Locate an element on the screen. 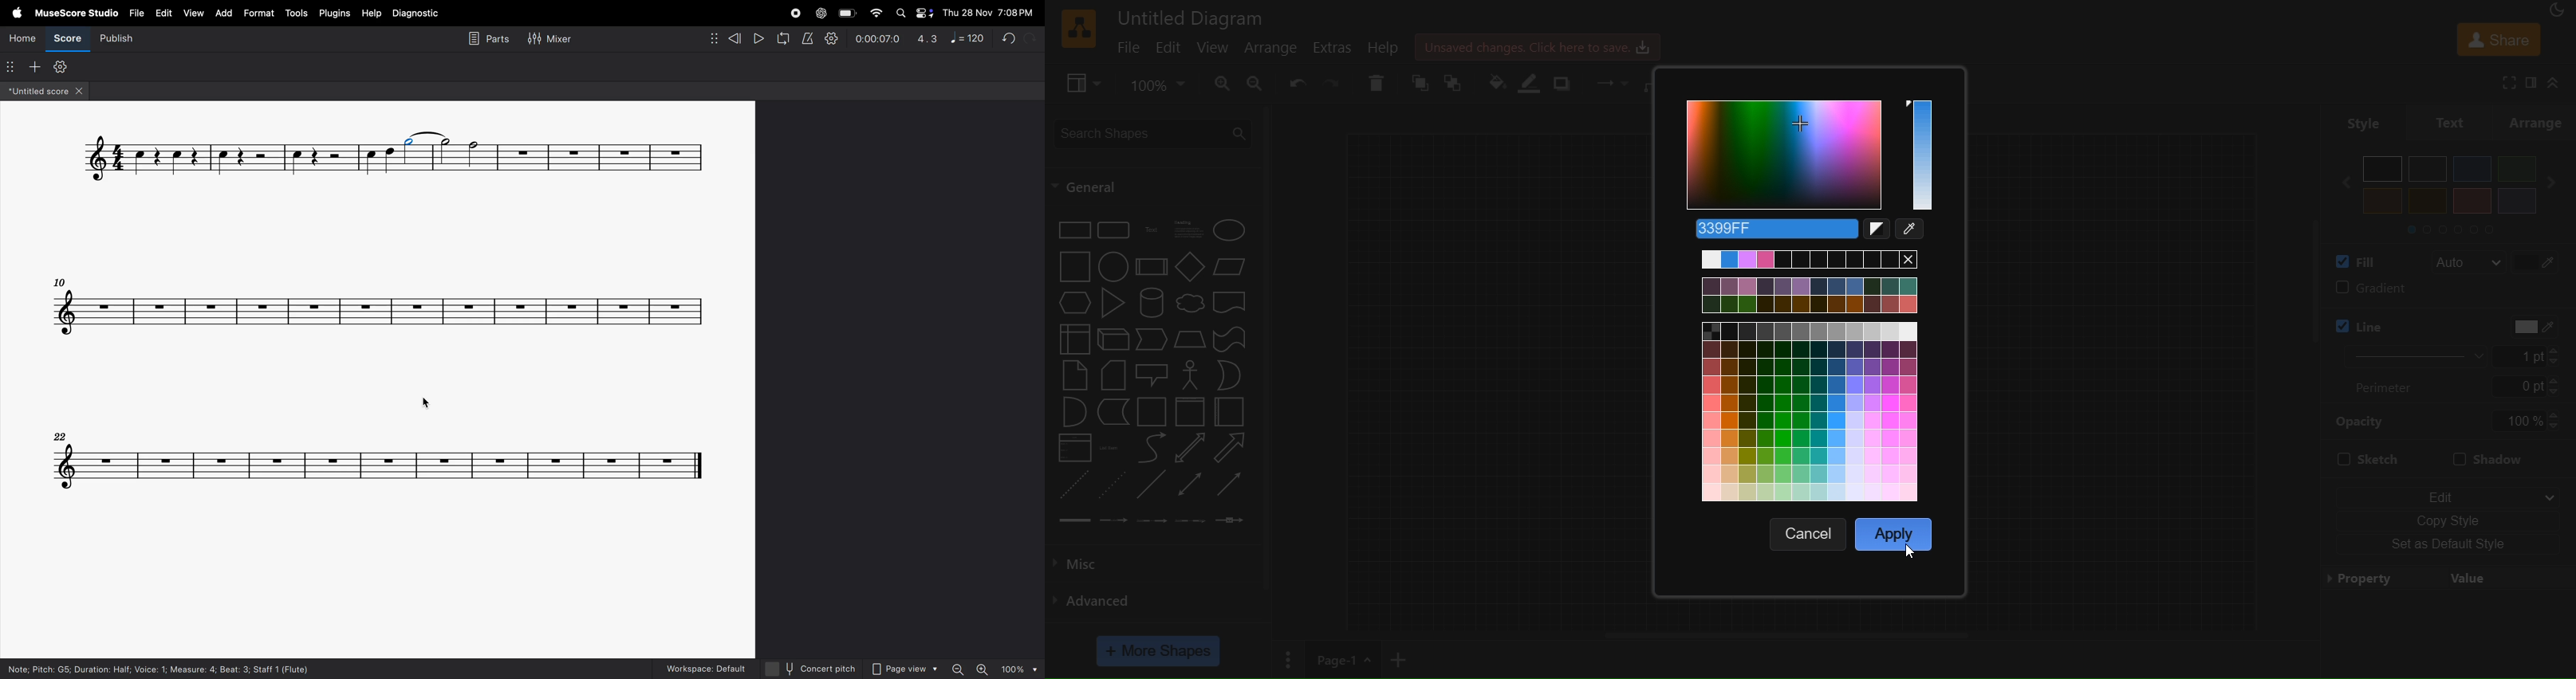 This screenshot has width=2576, height=700. cloud is located at coordinates (1190, 304).